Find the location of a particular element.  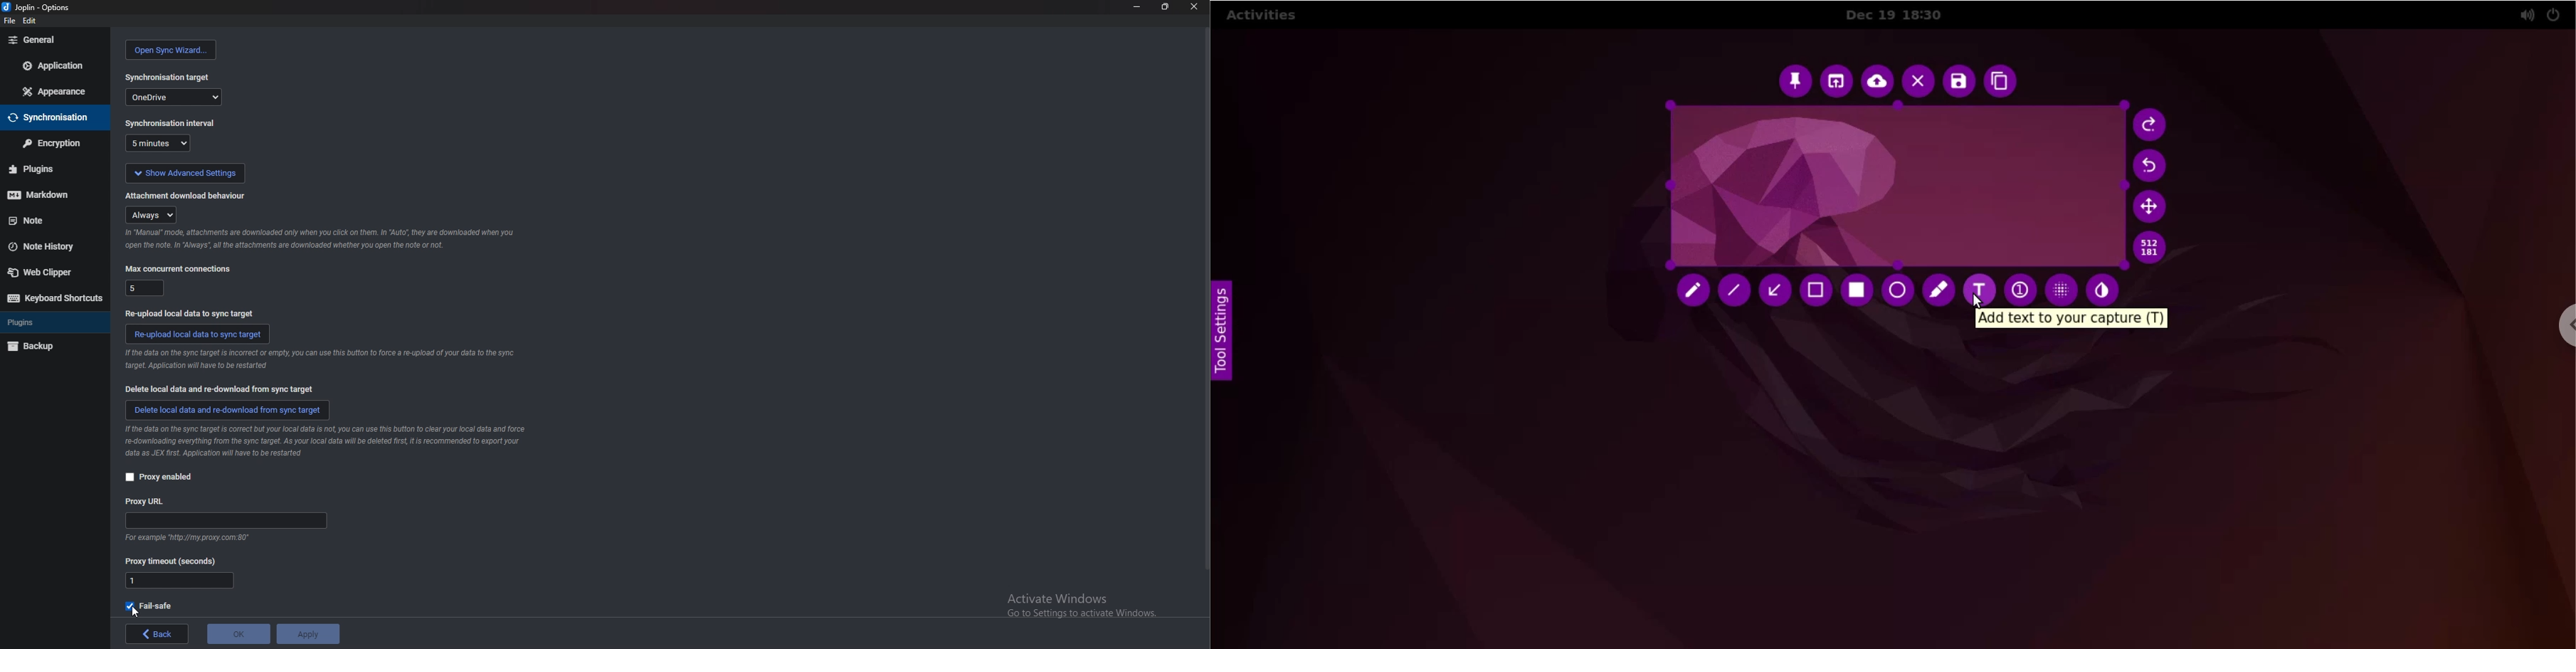

resize is located at coordinates (1167, 7).